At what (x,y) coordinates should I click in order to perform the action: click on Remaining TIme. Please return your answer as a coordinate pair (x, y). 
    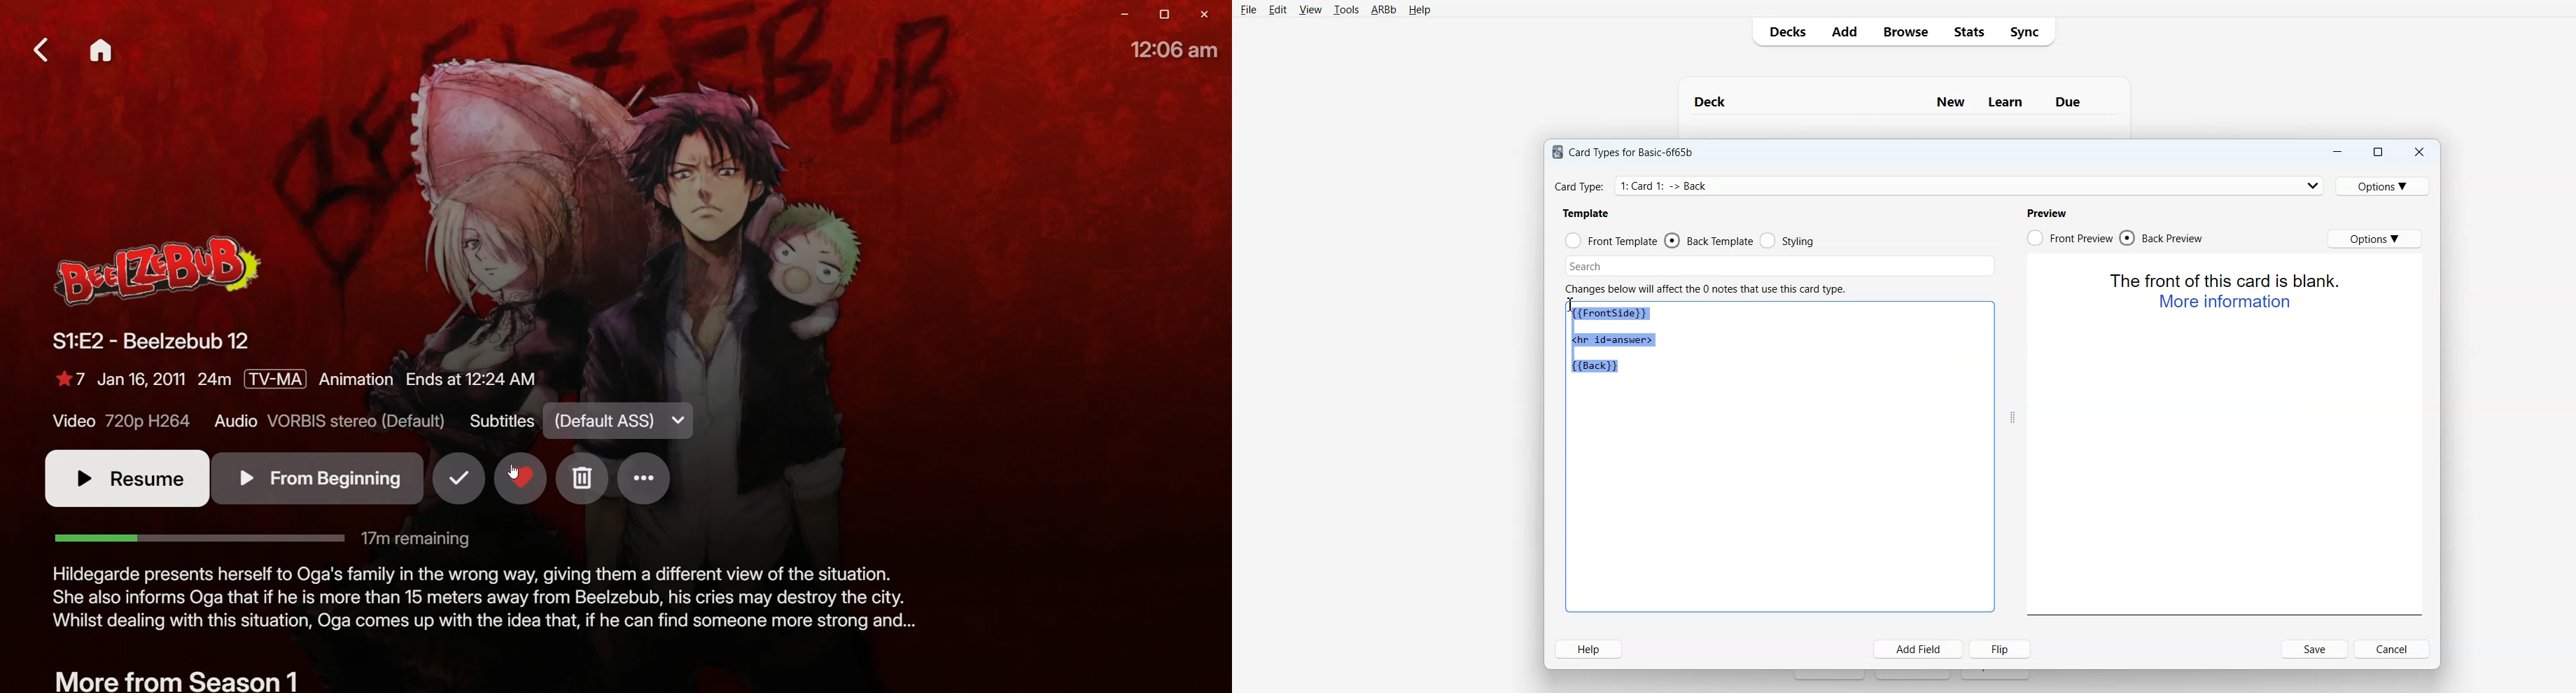
    Looking at the image, I should click on (264, 539).